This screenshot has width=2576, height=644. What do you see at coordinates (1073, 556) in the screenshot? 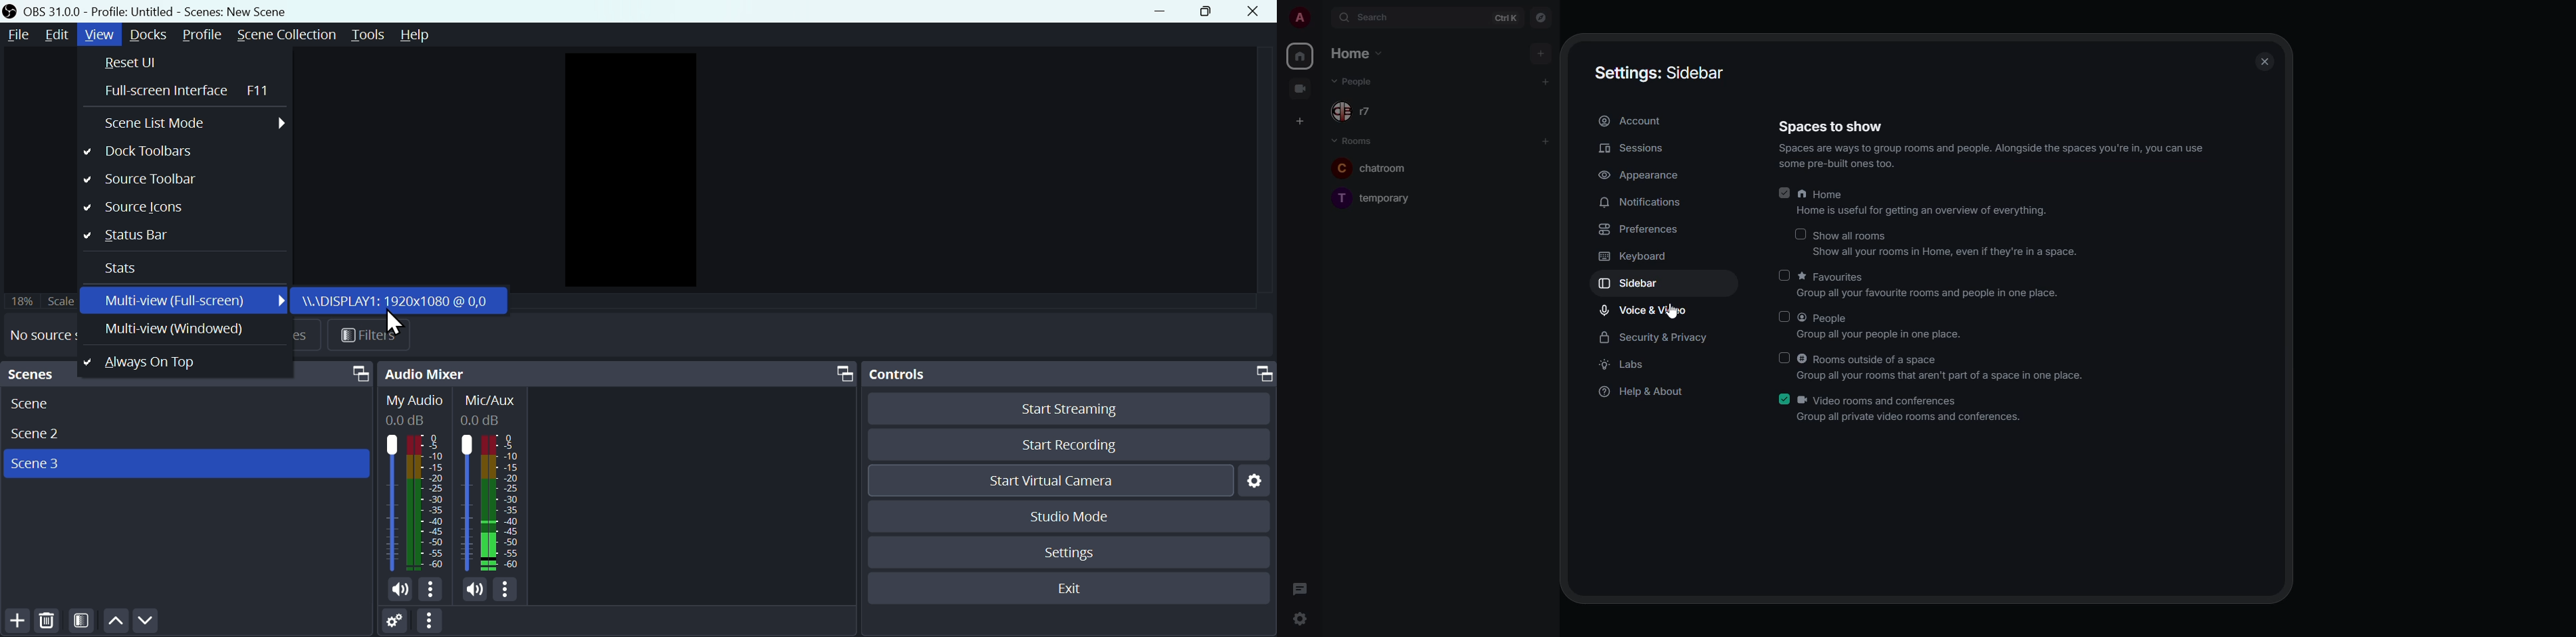
I see `Settings` at bounding box center [1073, 556].